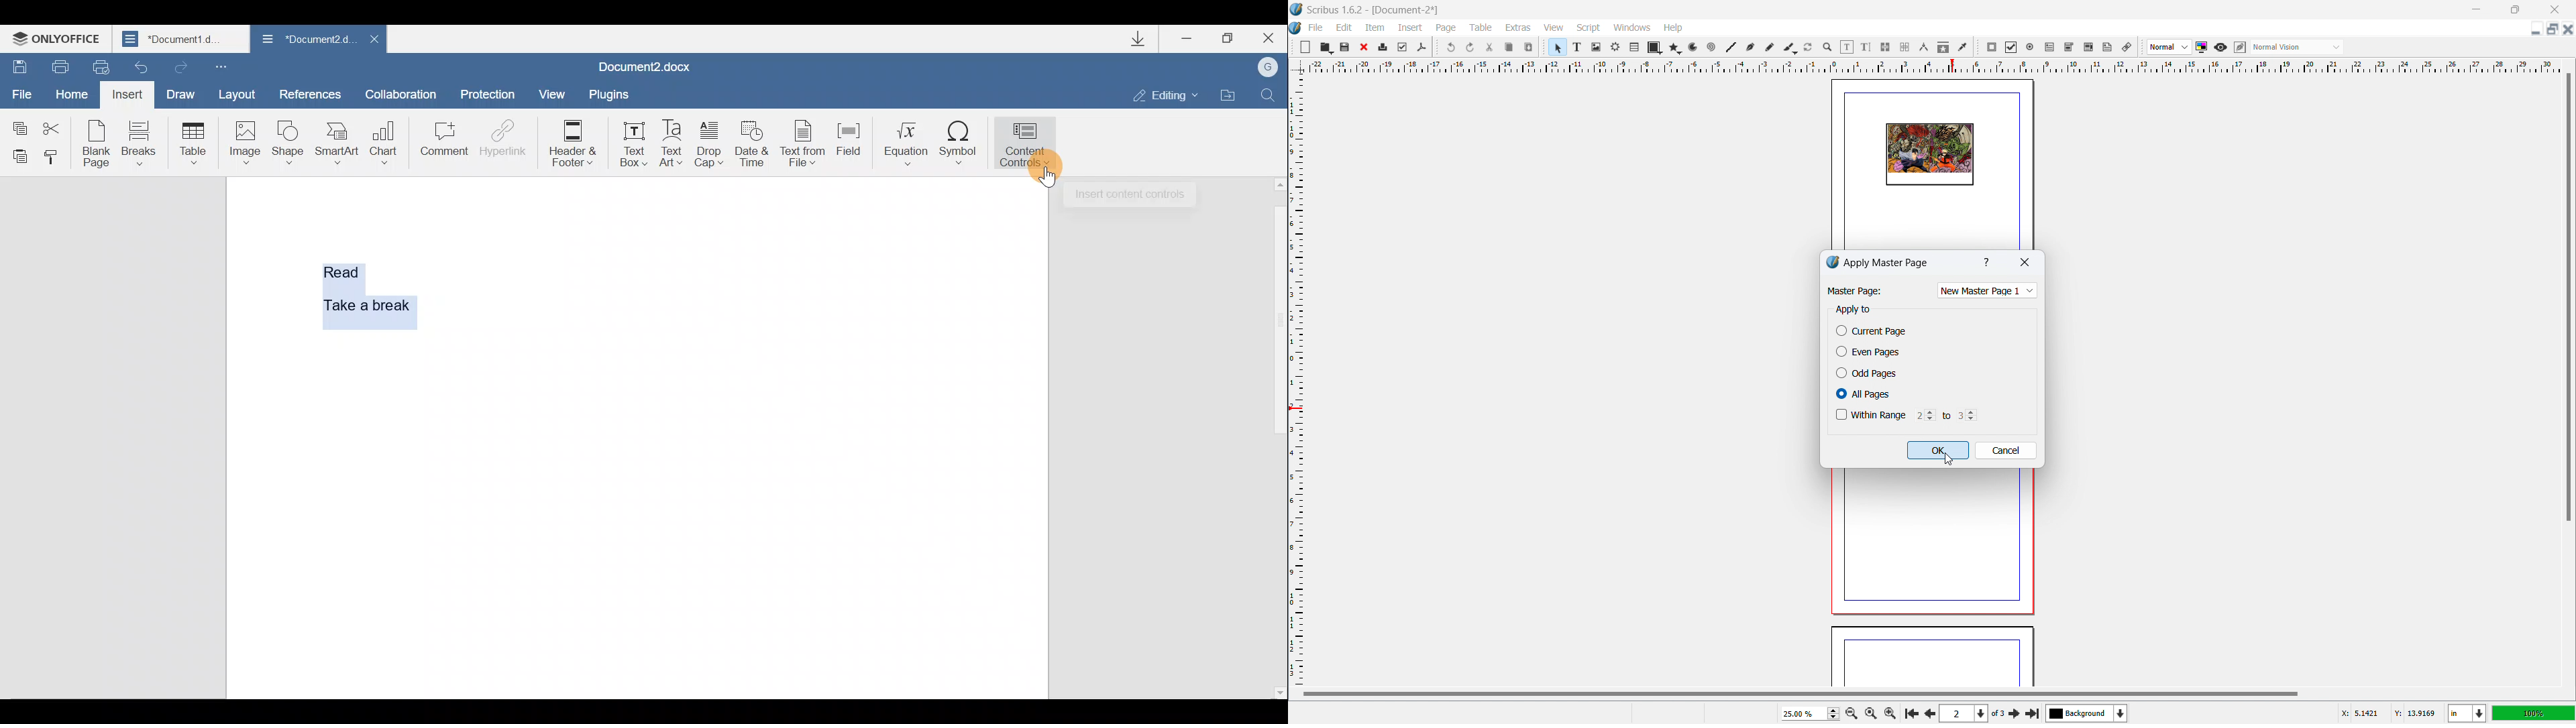 The image size is (2576, 728). Describe the element at coordinates (1675, 48) in the screenshot. I see `polygon` at that location.